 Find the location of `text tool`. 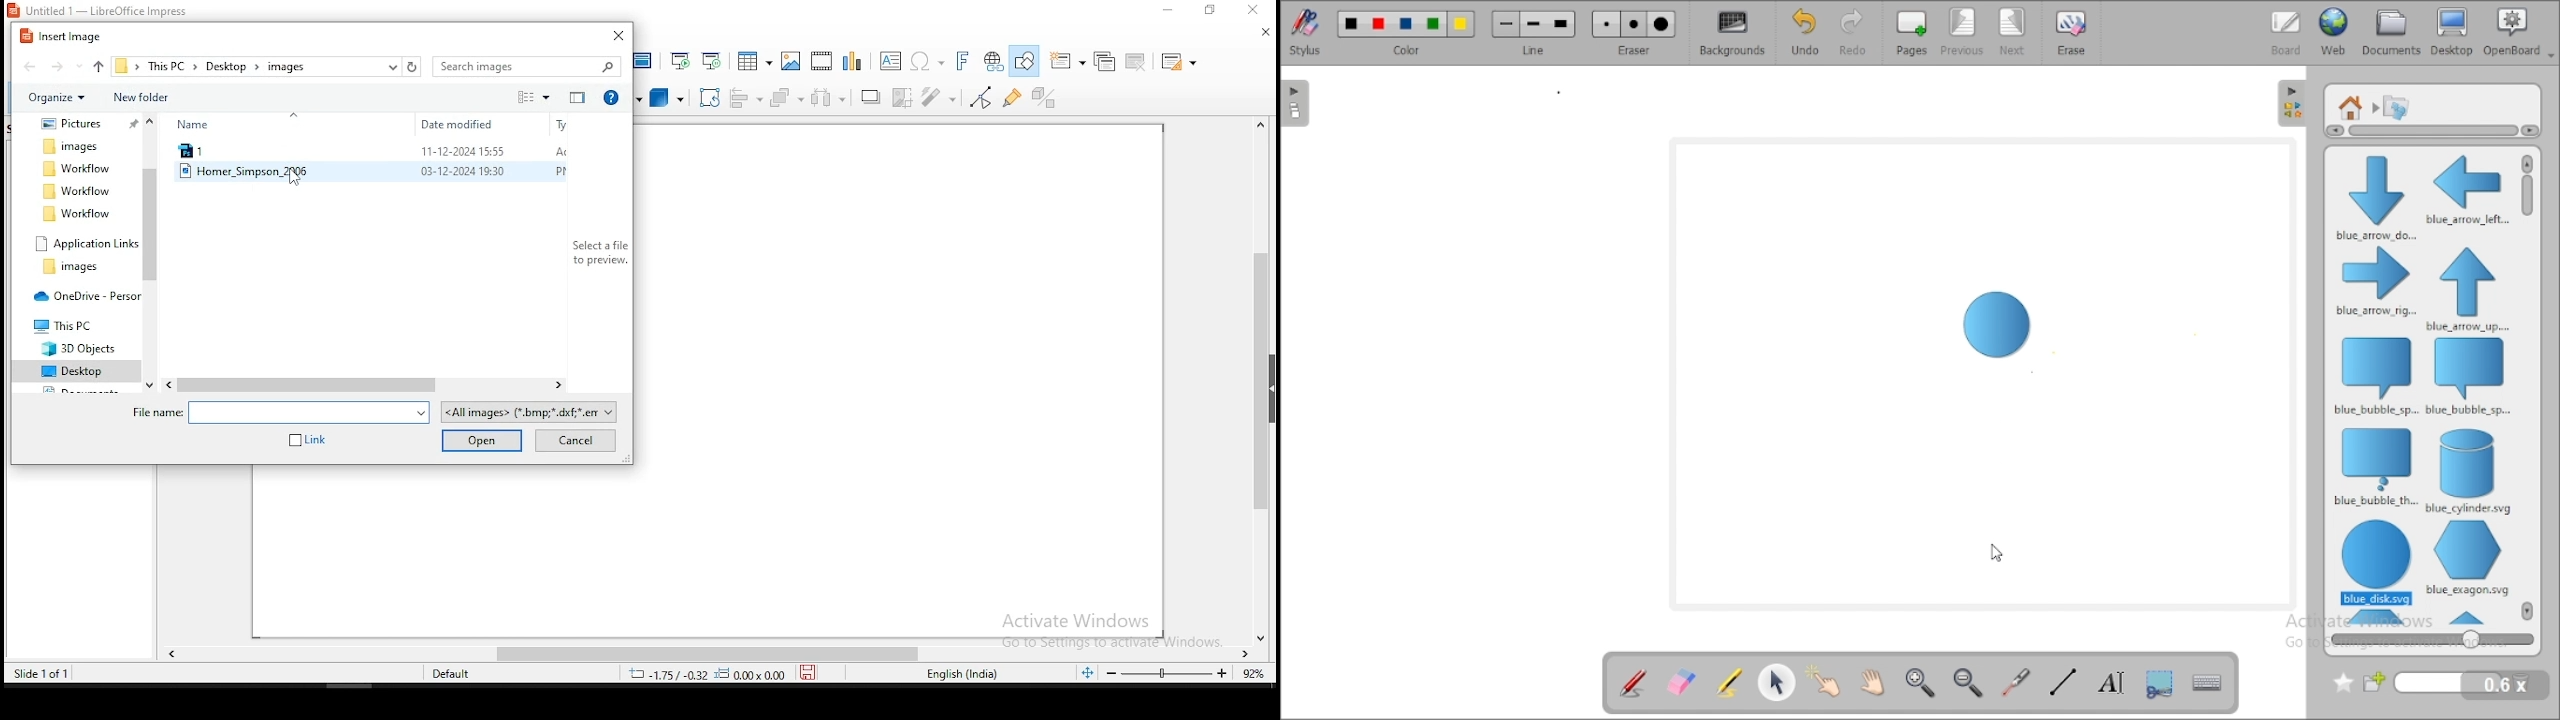

text tool is located at coordinates (891, 60).